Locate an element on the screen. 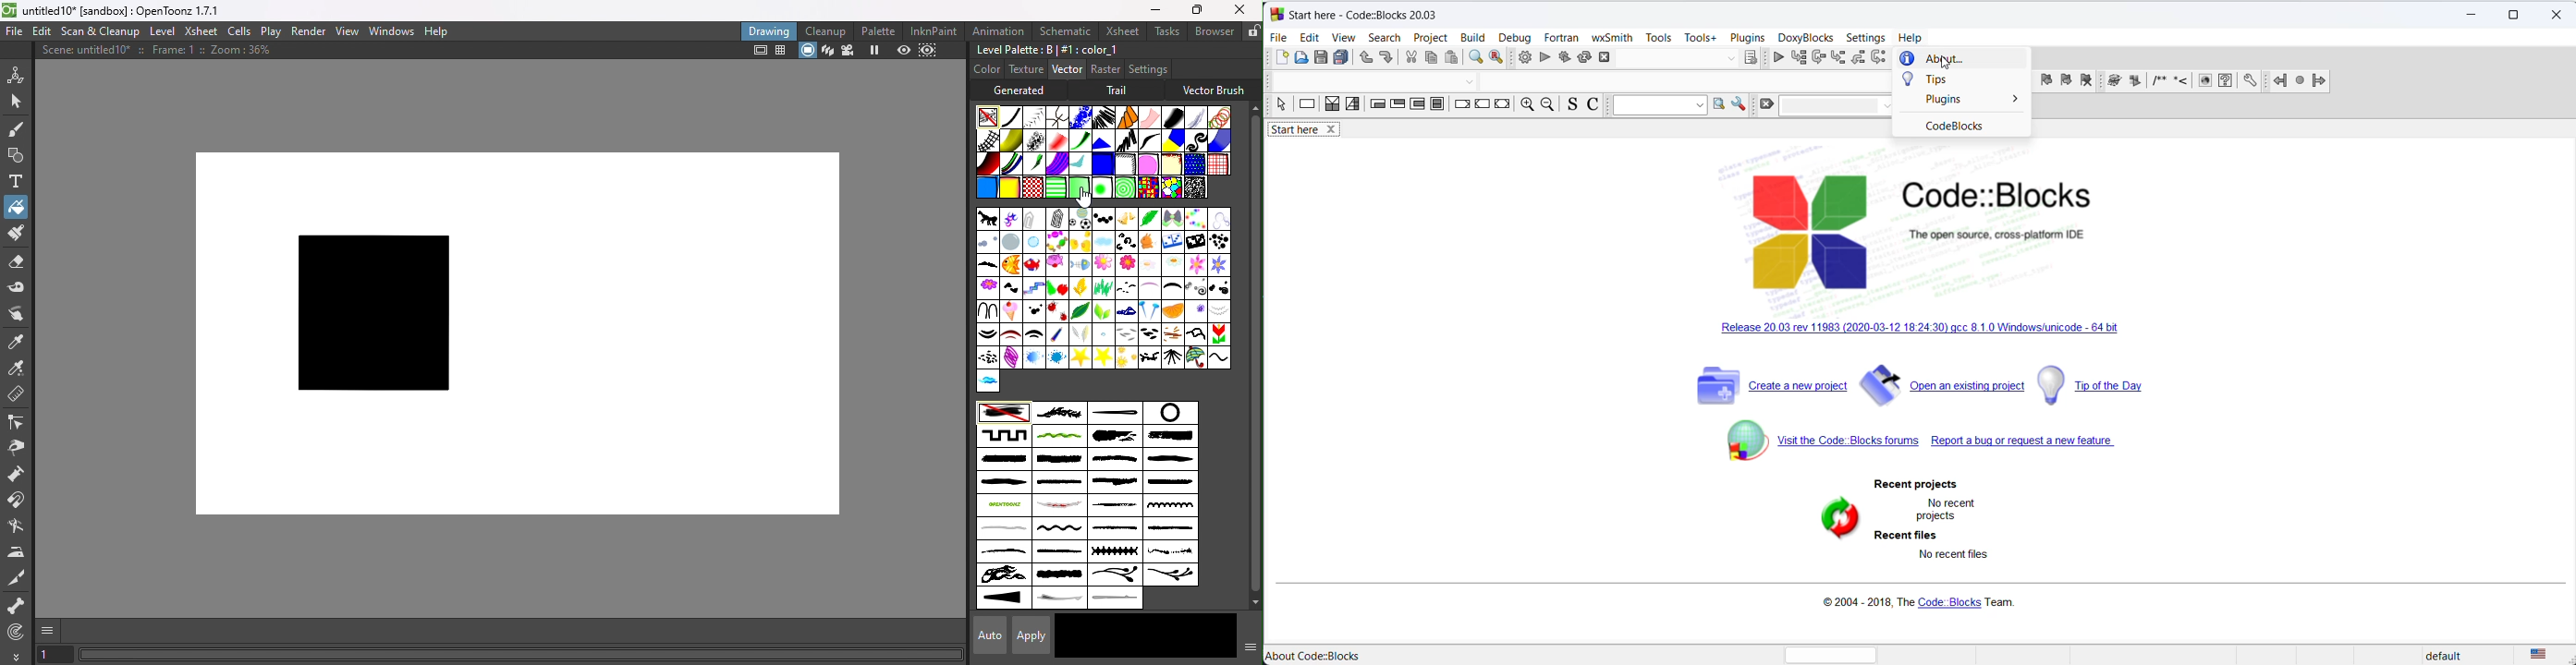  Animation is located at coordinates (999, 30).